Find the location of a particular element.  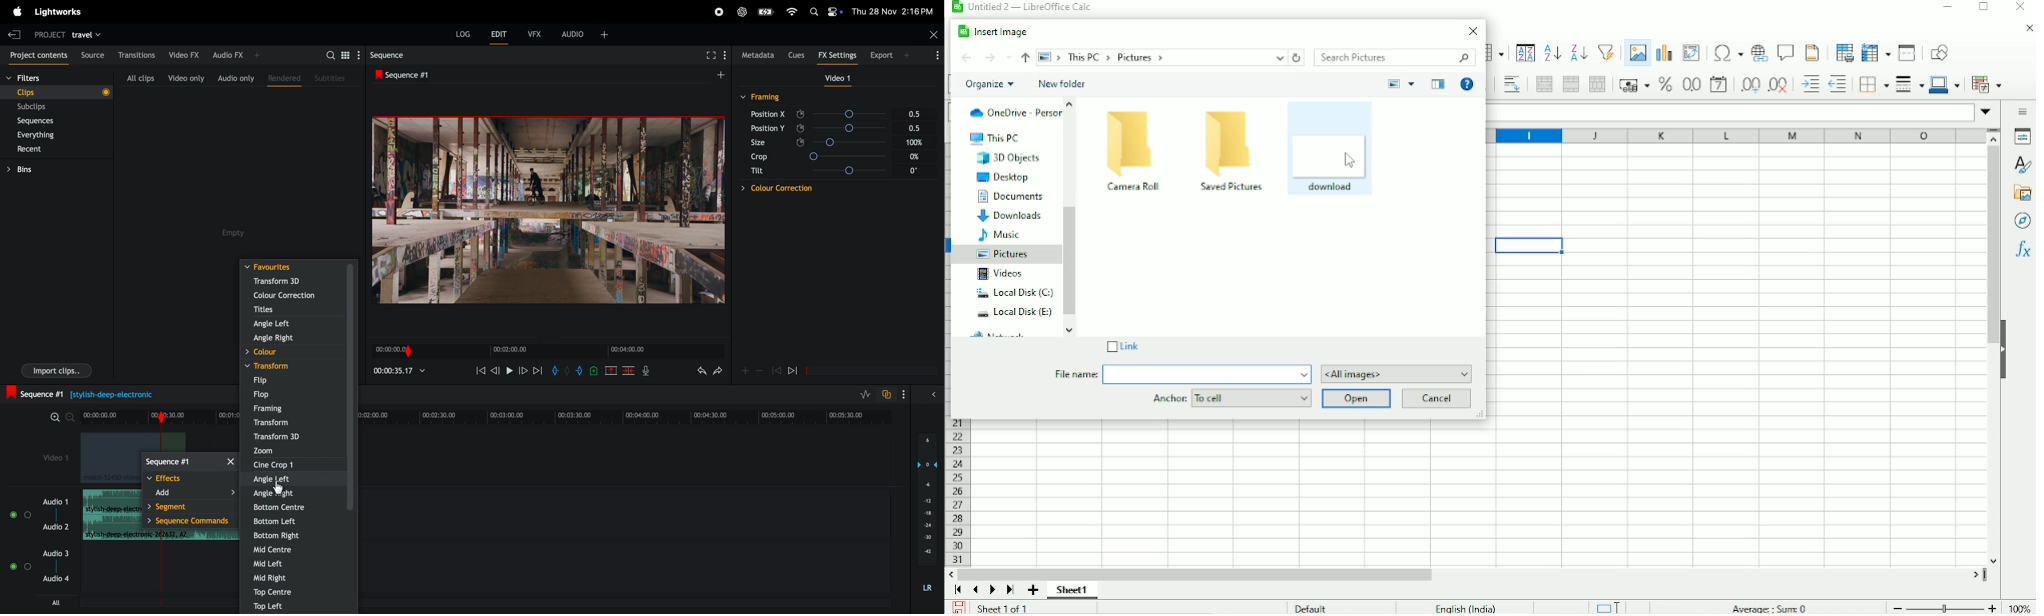

Link is located at coordinates (1120, 346).